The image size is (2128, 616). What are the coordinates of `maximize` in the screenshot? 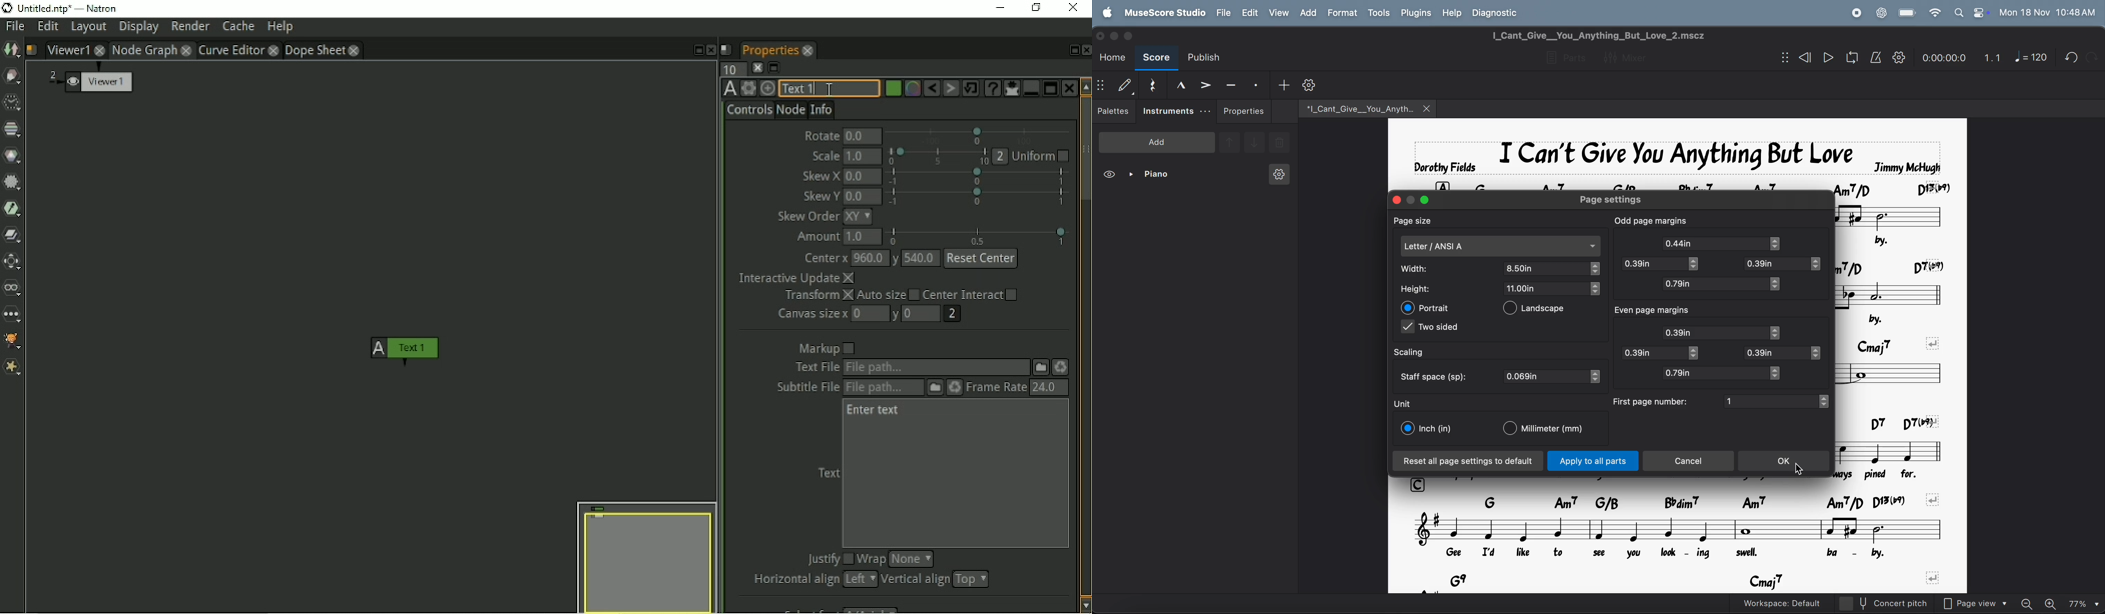 It's located at (1132, 36).